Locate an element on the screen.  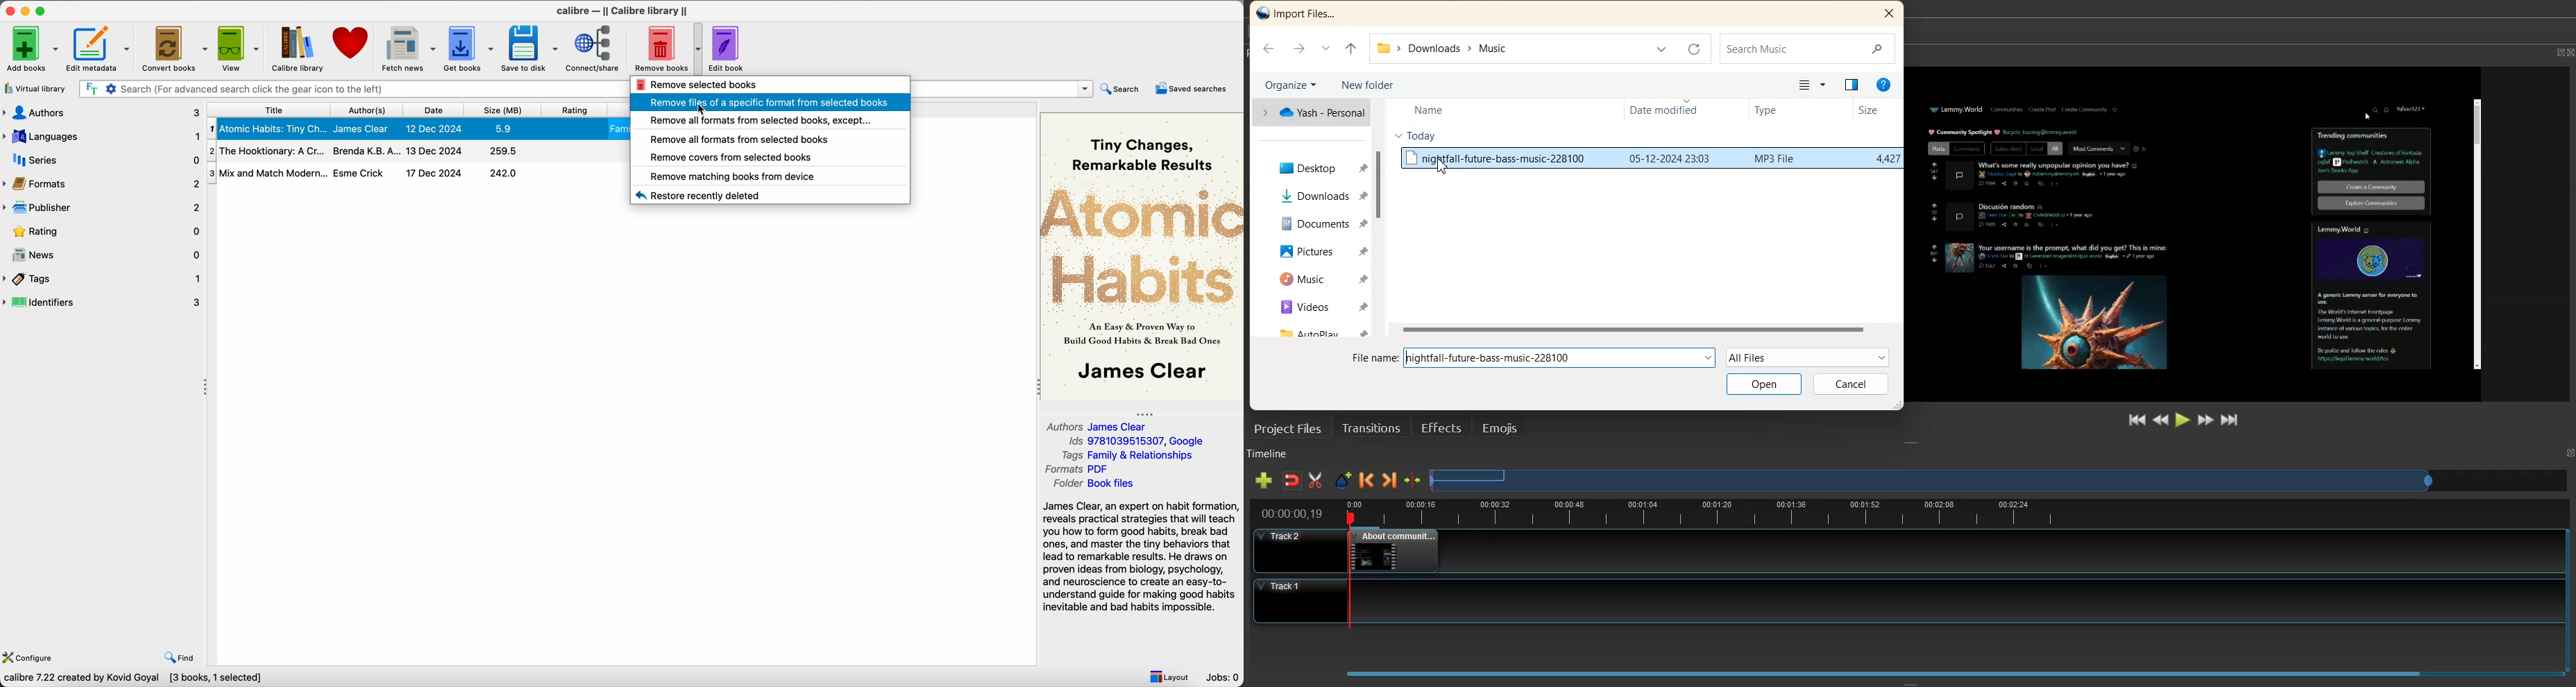
Calibre library is located at coordinates (296, 48).